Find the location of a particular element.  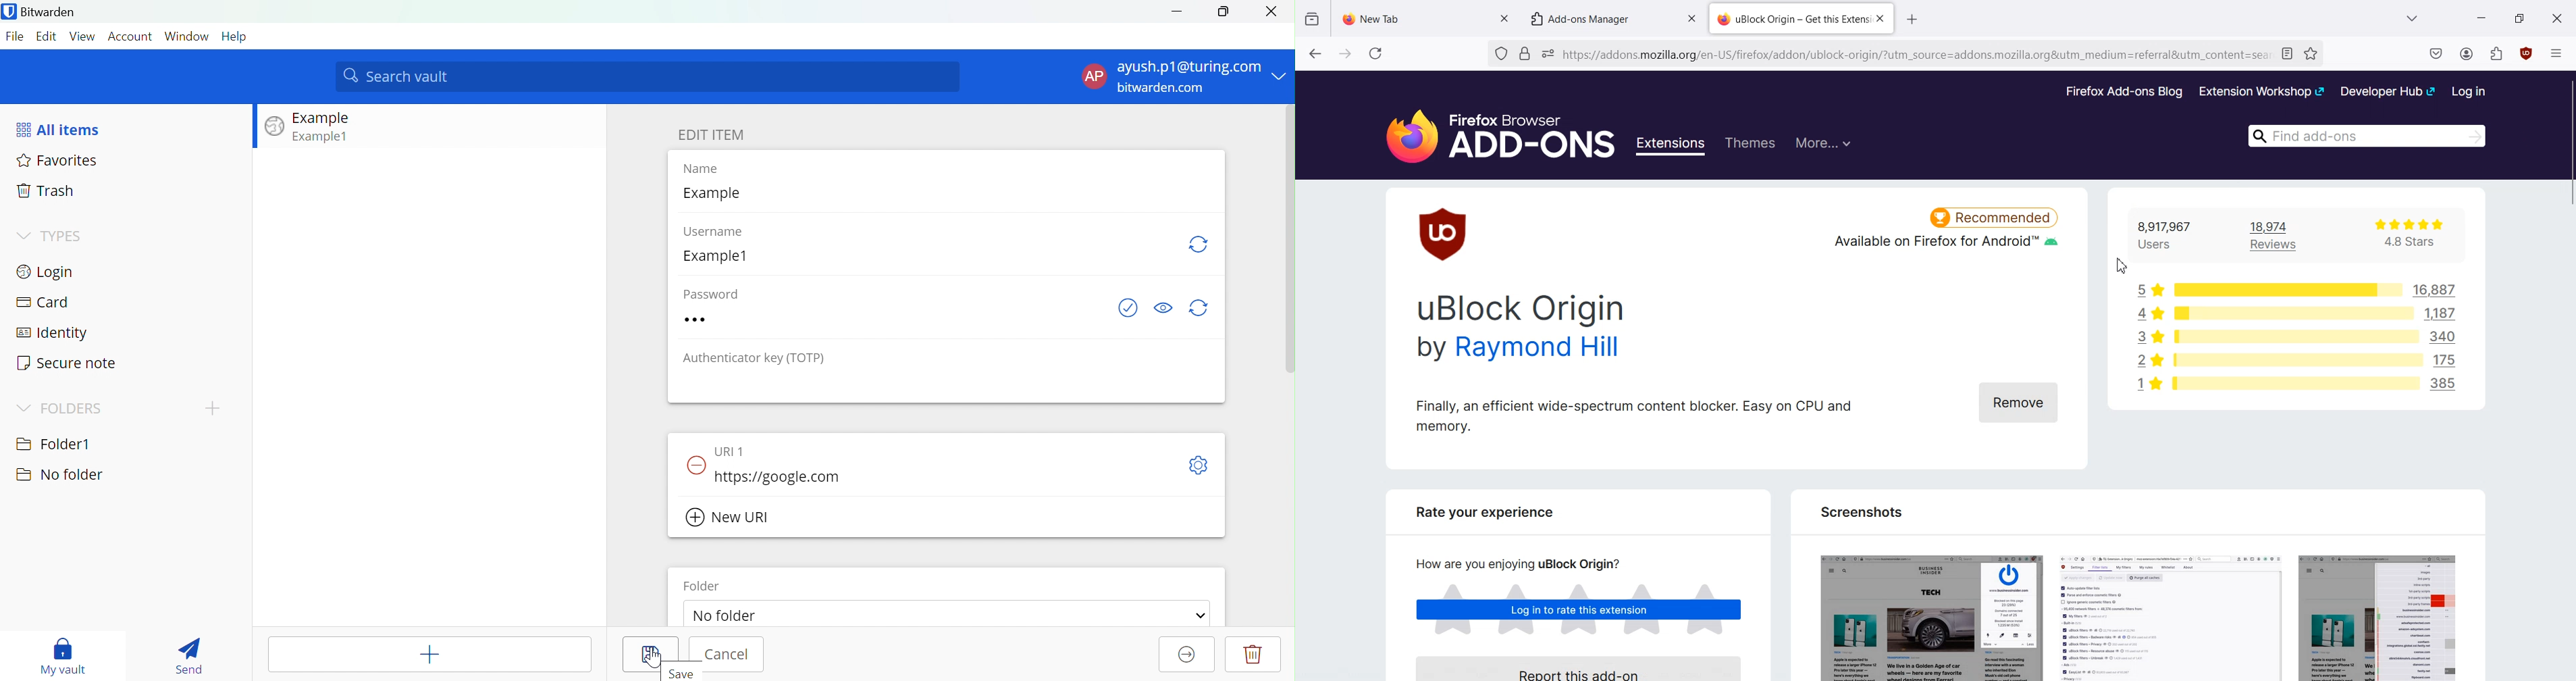

Card is located at coordinates (43, 303).